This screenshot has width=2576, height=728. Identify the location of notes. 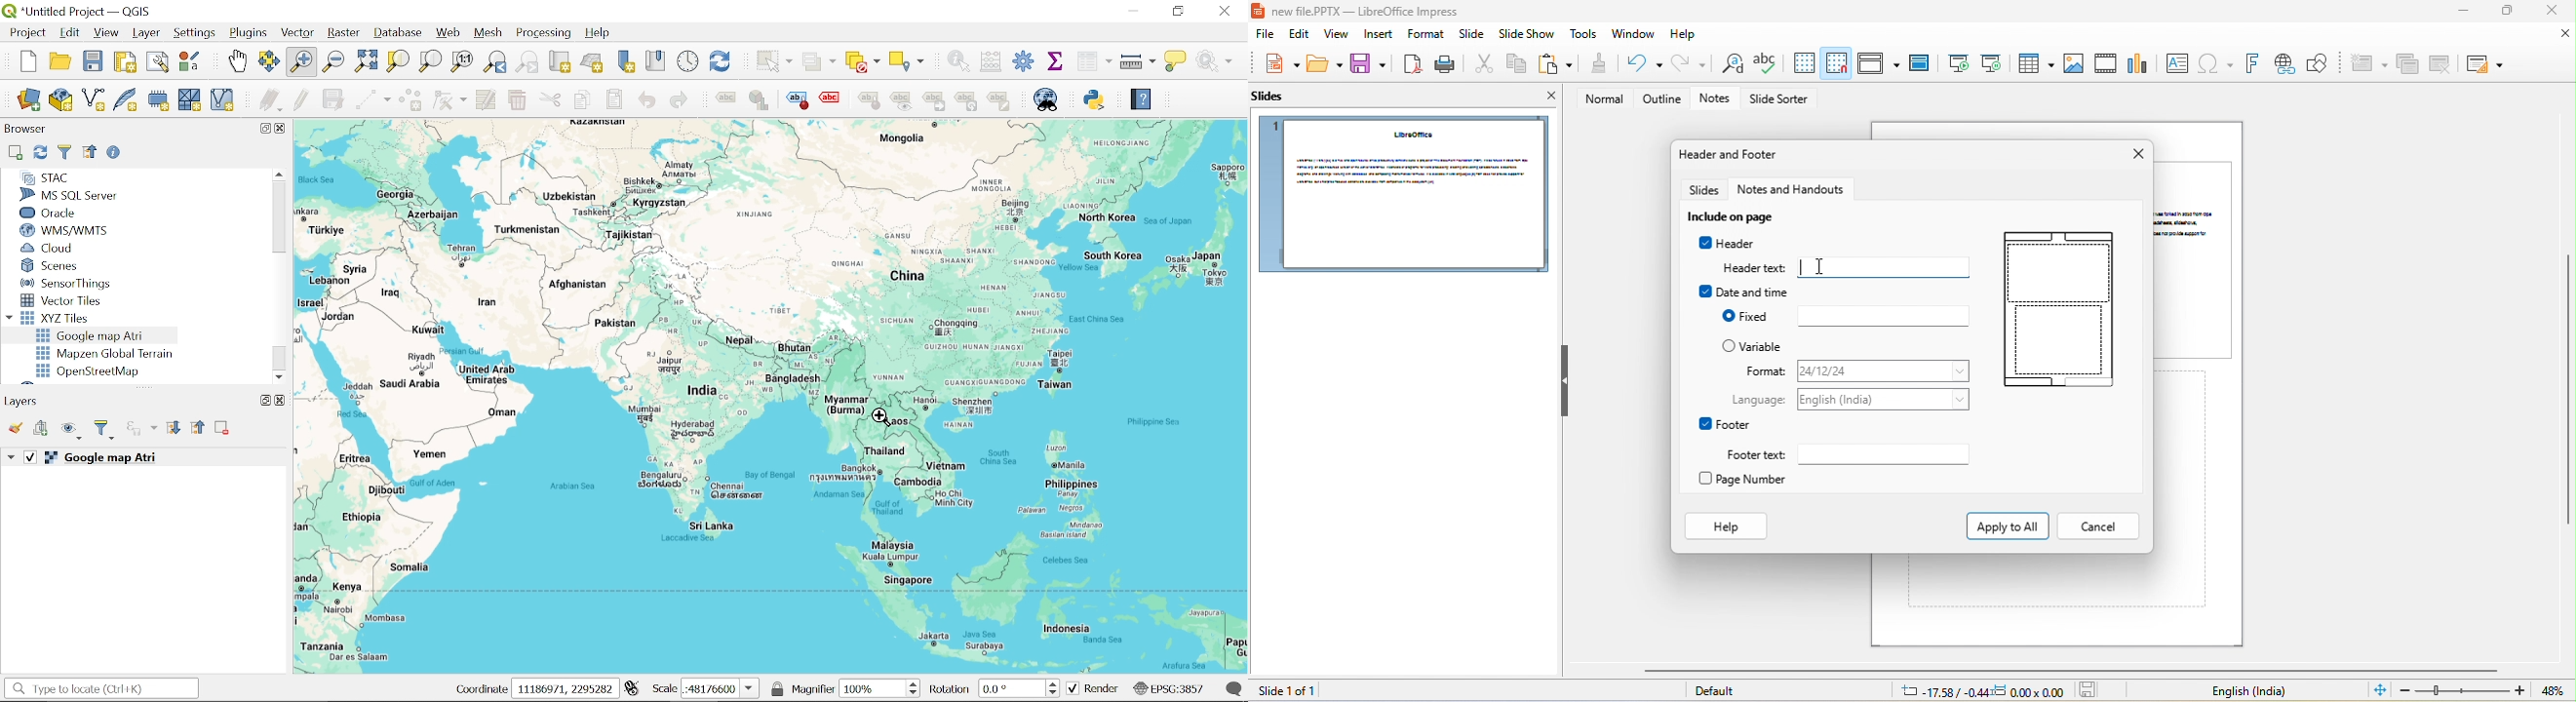
(1719, 99).